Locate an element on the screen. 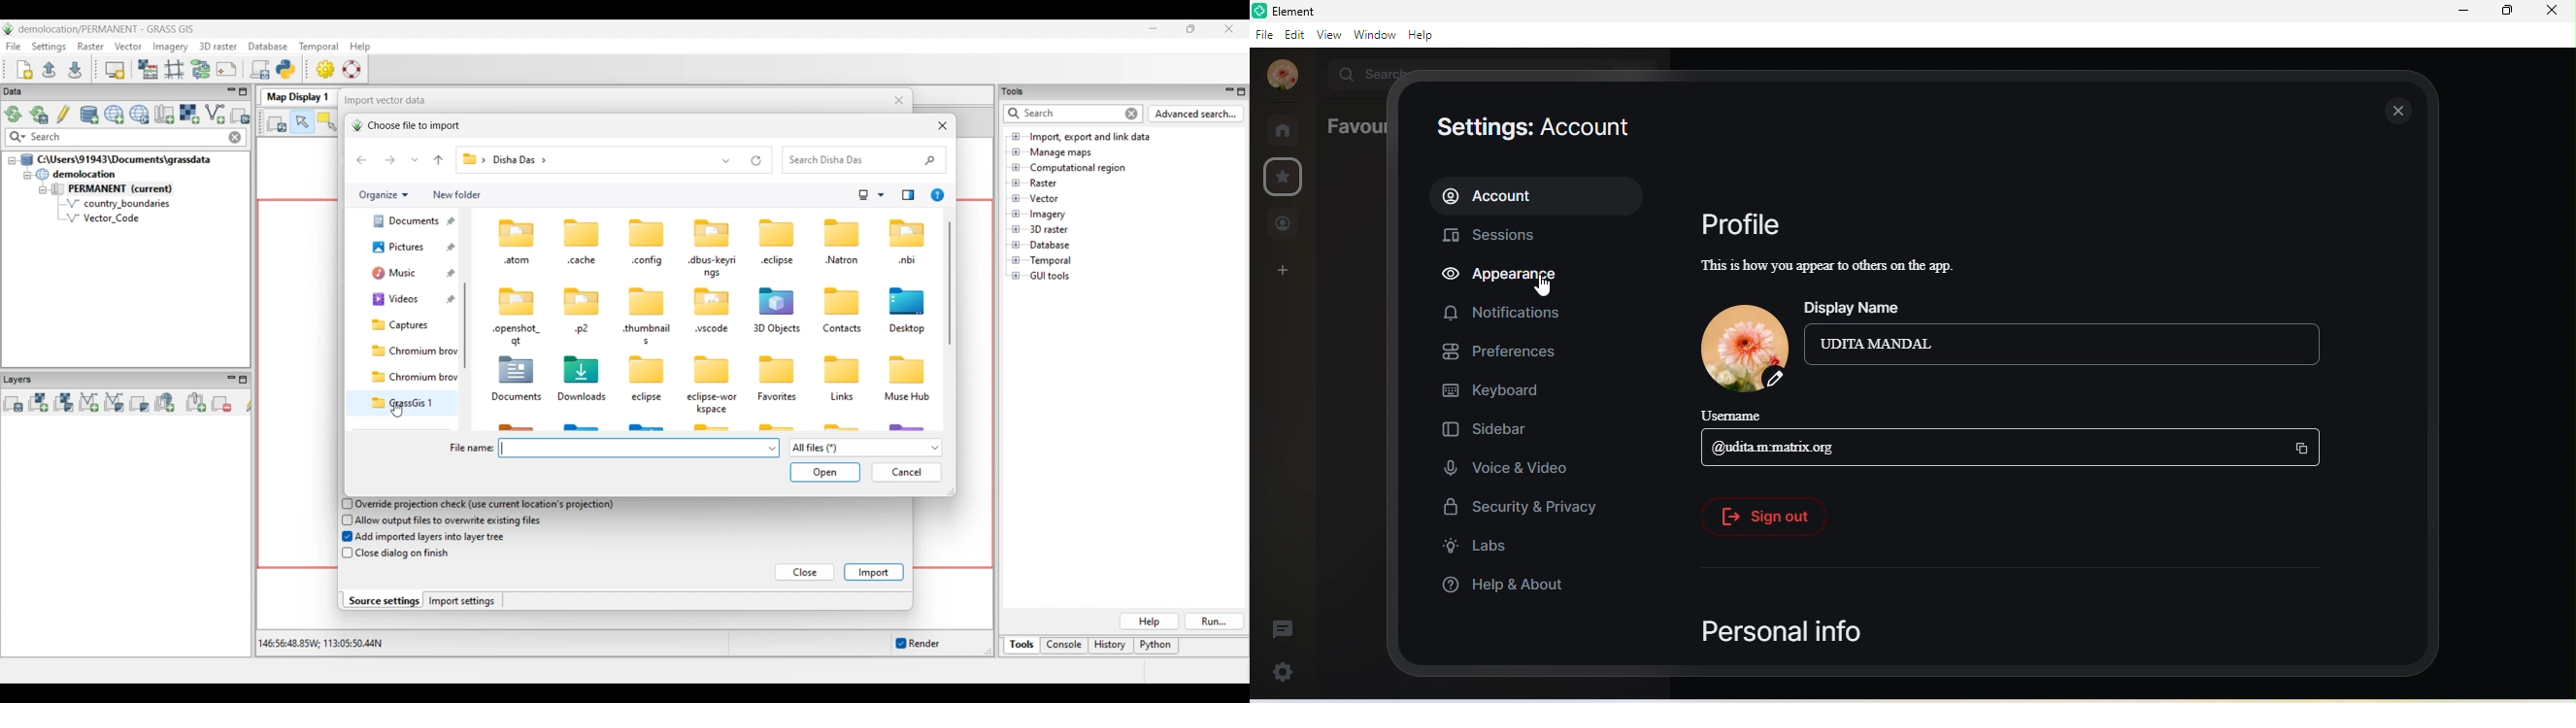  window is located at coordinates (1374, 34).